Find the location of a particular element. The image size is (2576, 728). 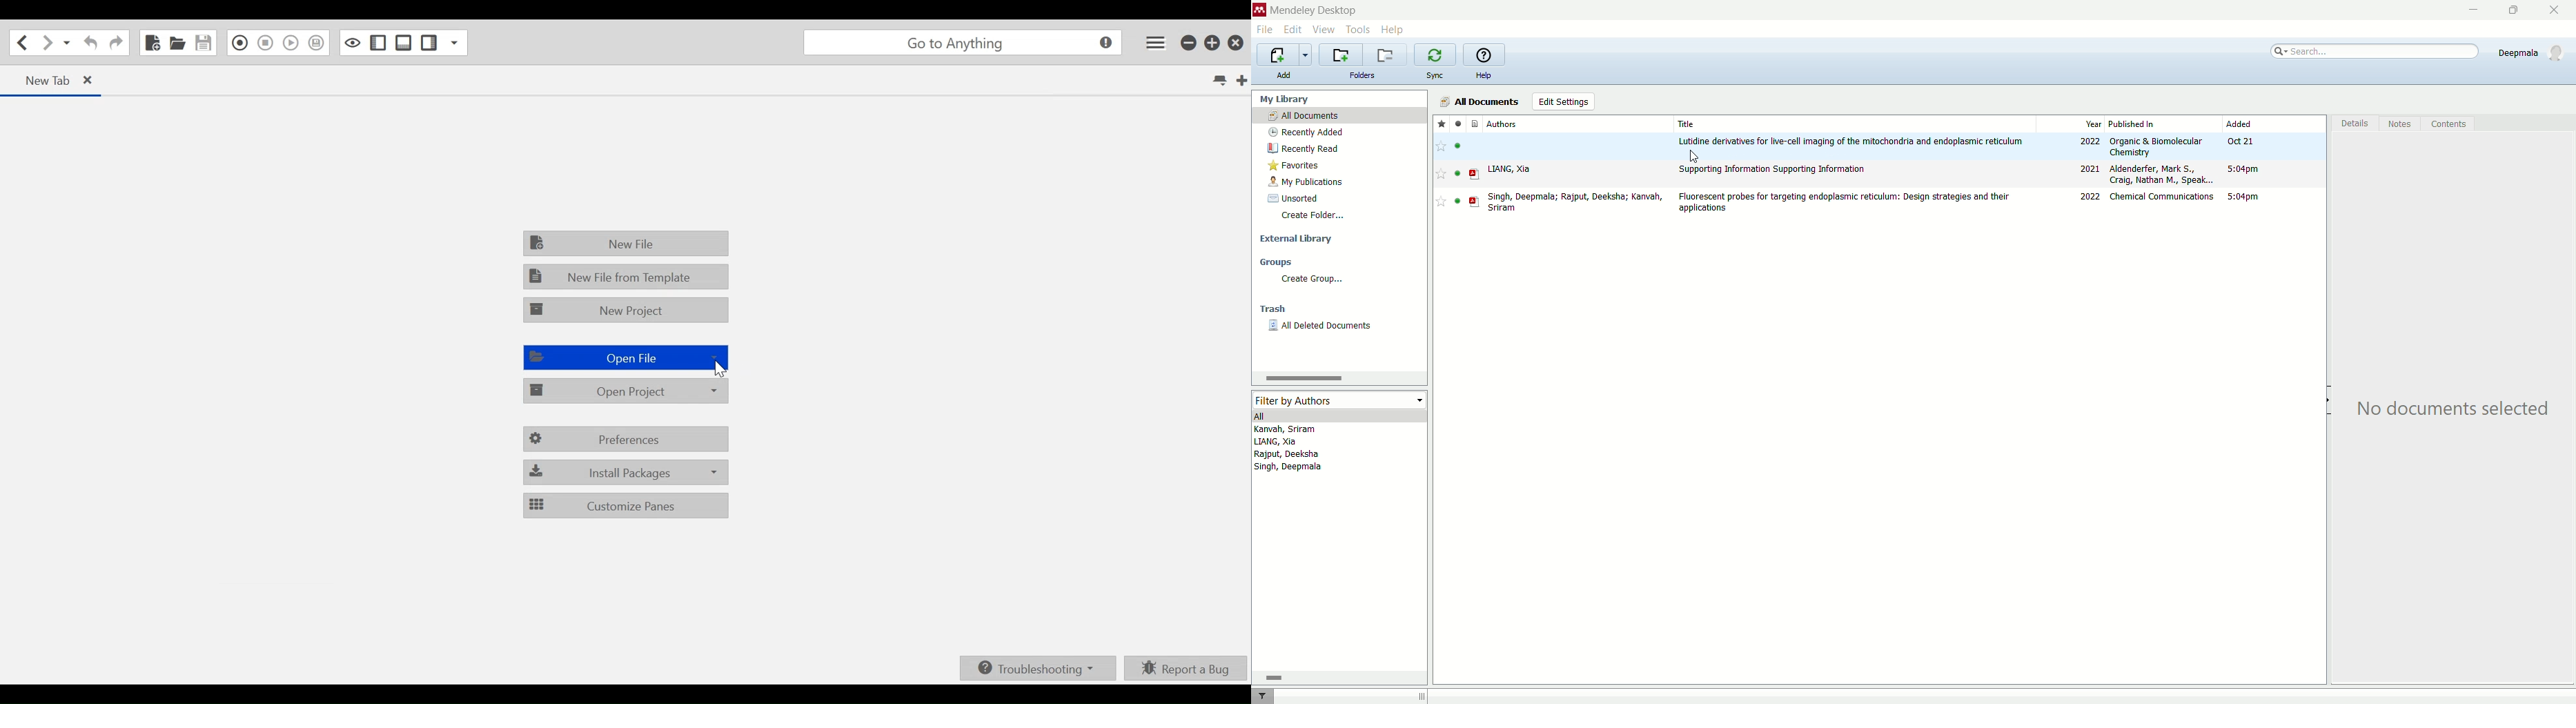

LIANG, Xia is located at coordinates (1277, 442).